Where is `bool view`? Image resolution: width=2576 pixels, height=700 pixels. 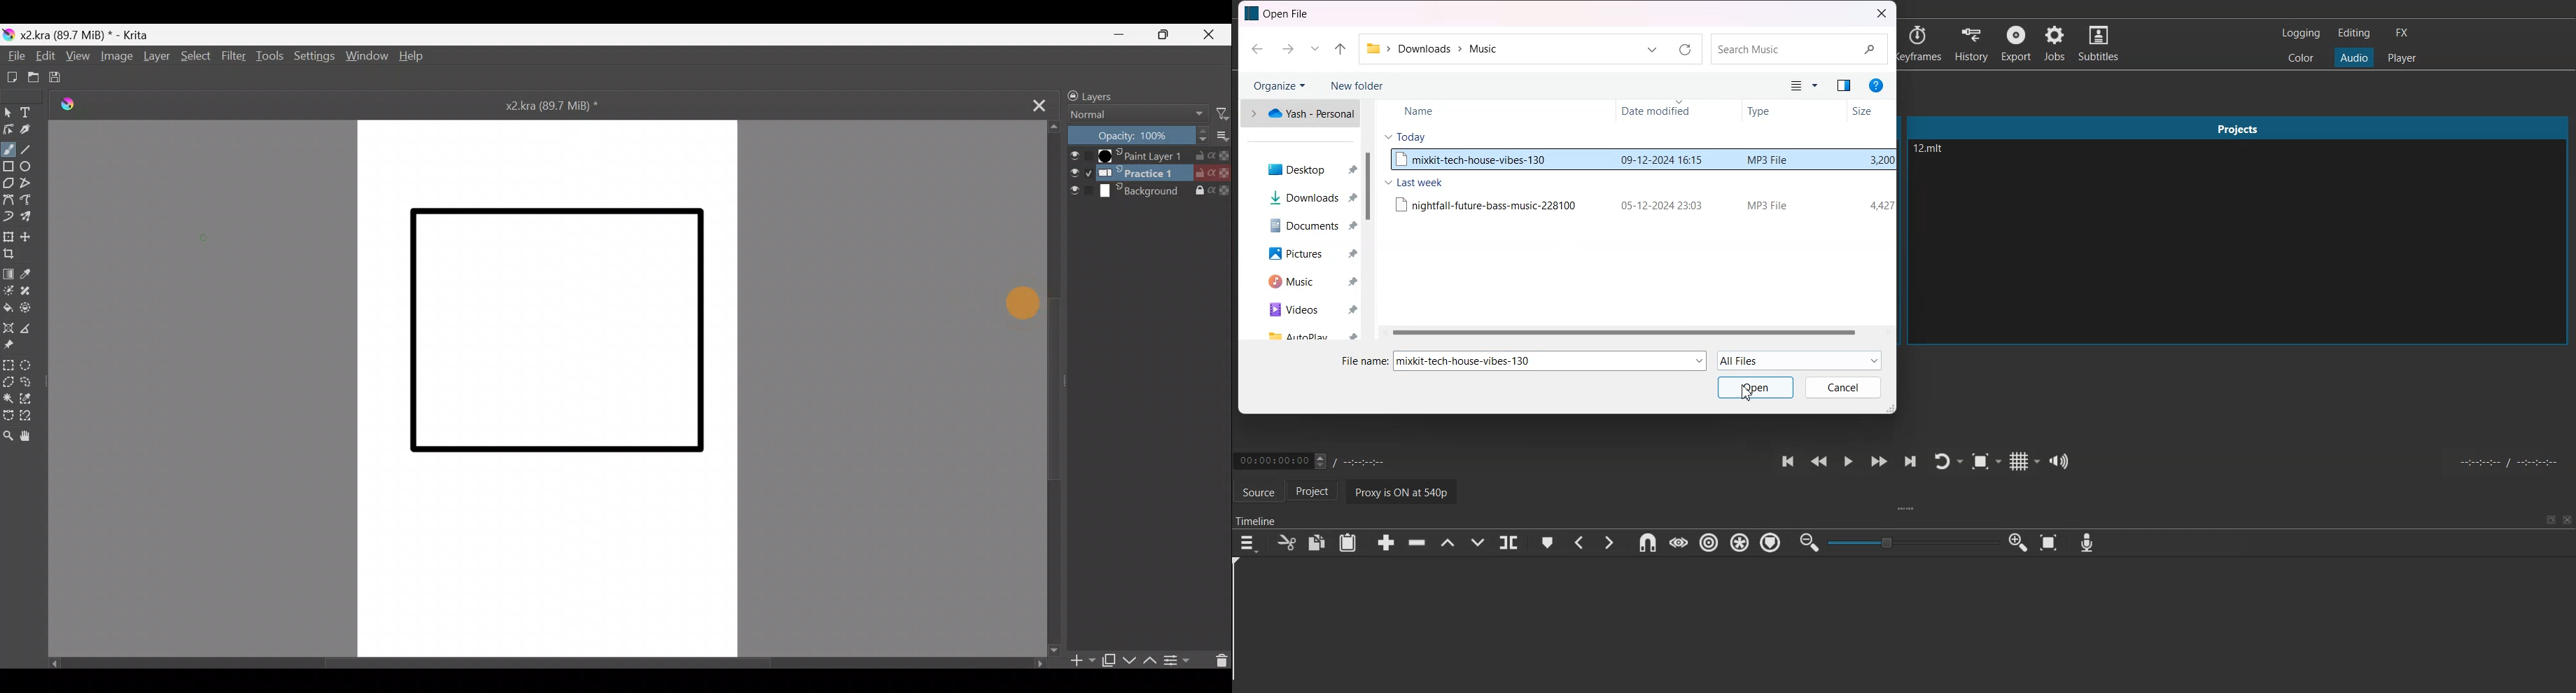
bool view is located at coordinates (1845, 87).